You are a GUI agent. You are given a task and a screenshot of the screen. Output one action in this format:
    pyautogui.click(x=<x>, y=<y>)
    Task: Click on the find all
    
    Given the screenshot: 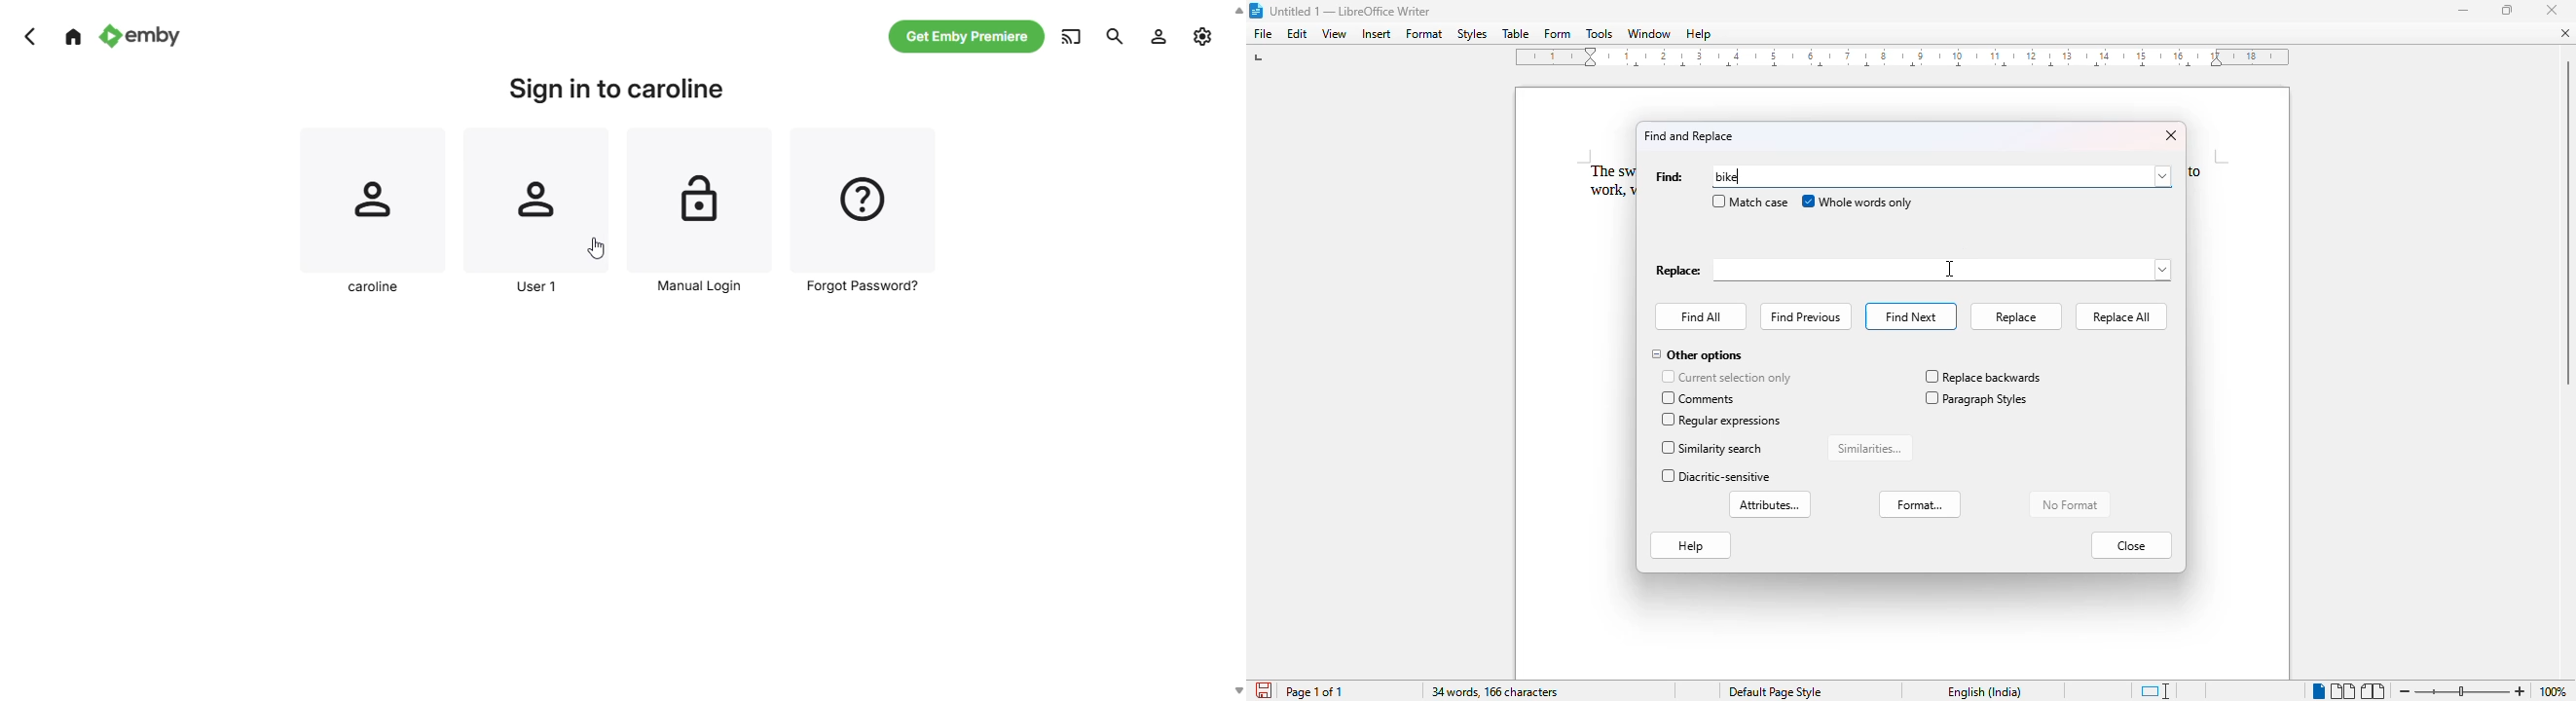 What is the action you would take?
    pyautogui.click(x=1702, y=316)
    